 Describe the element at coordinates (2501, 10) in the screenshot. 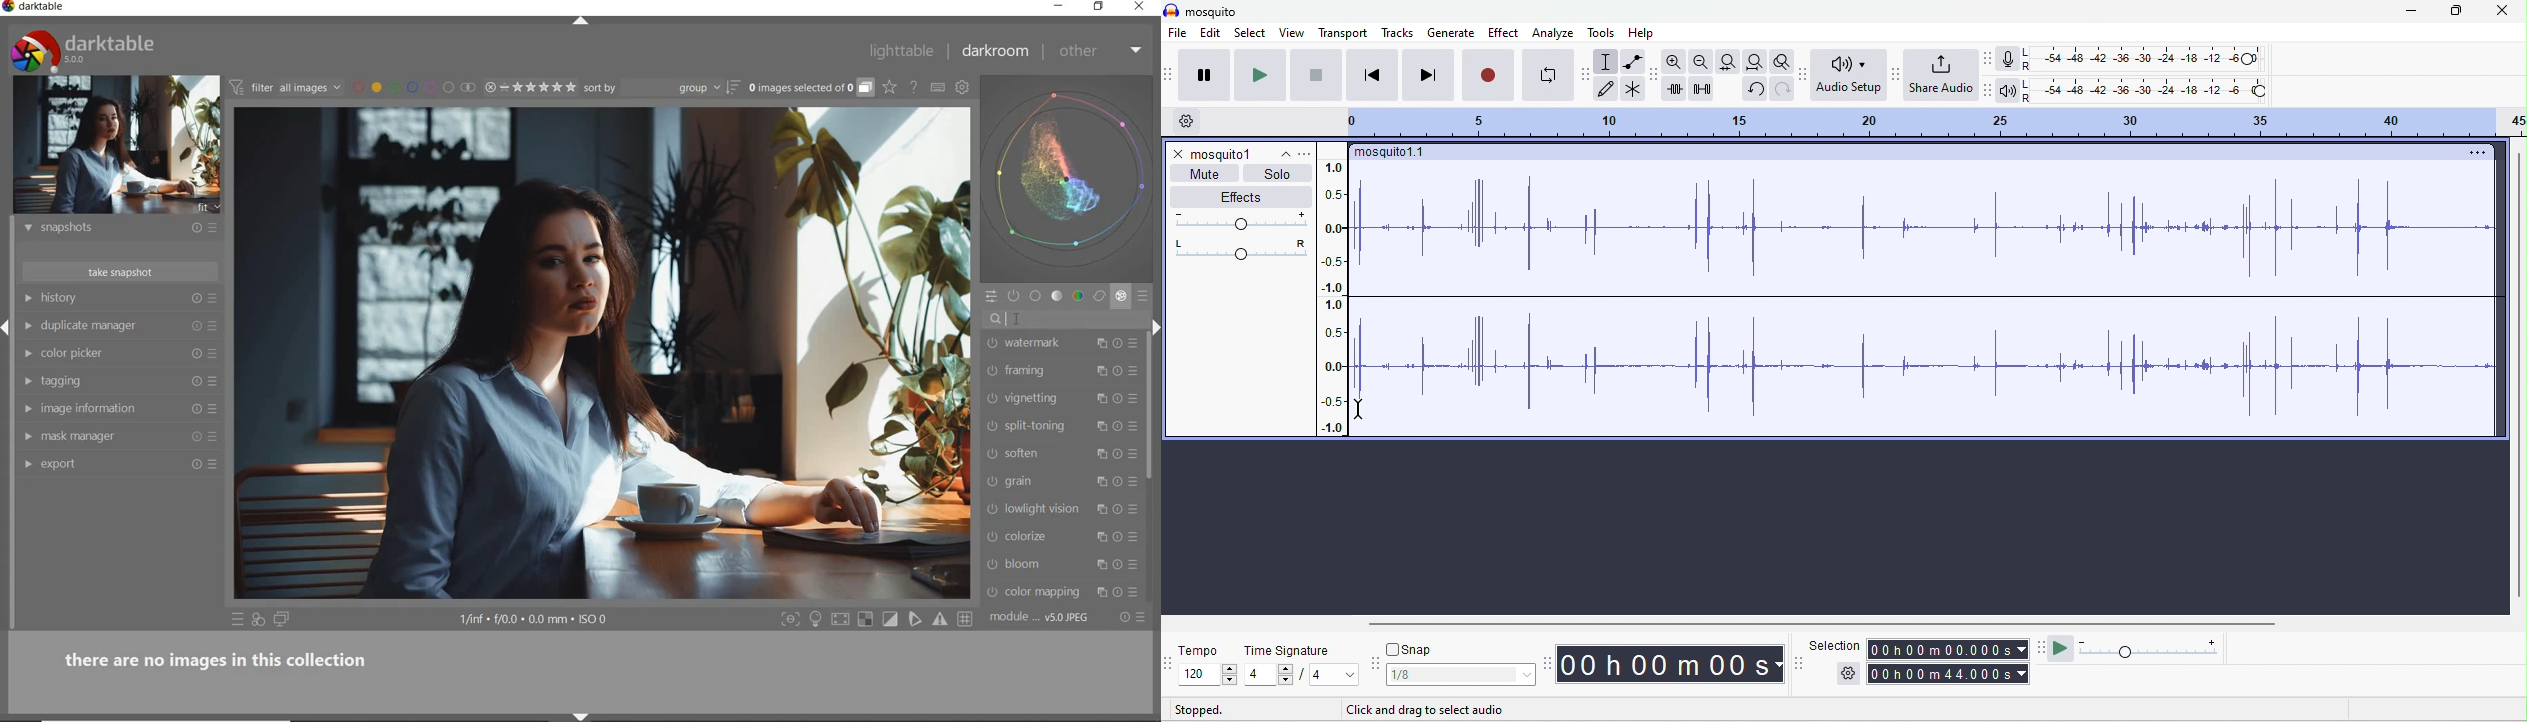

I see `close` at that location.